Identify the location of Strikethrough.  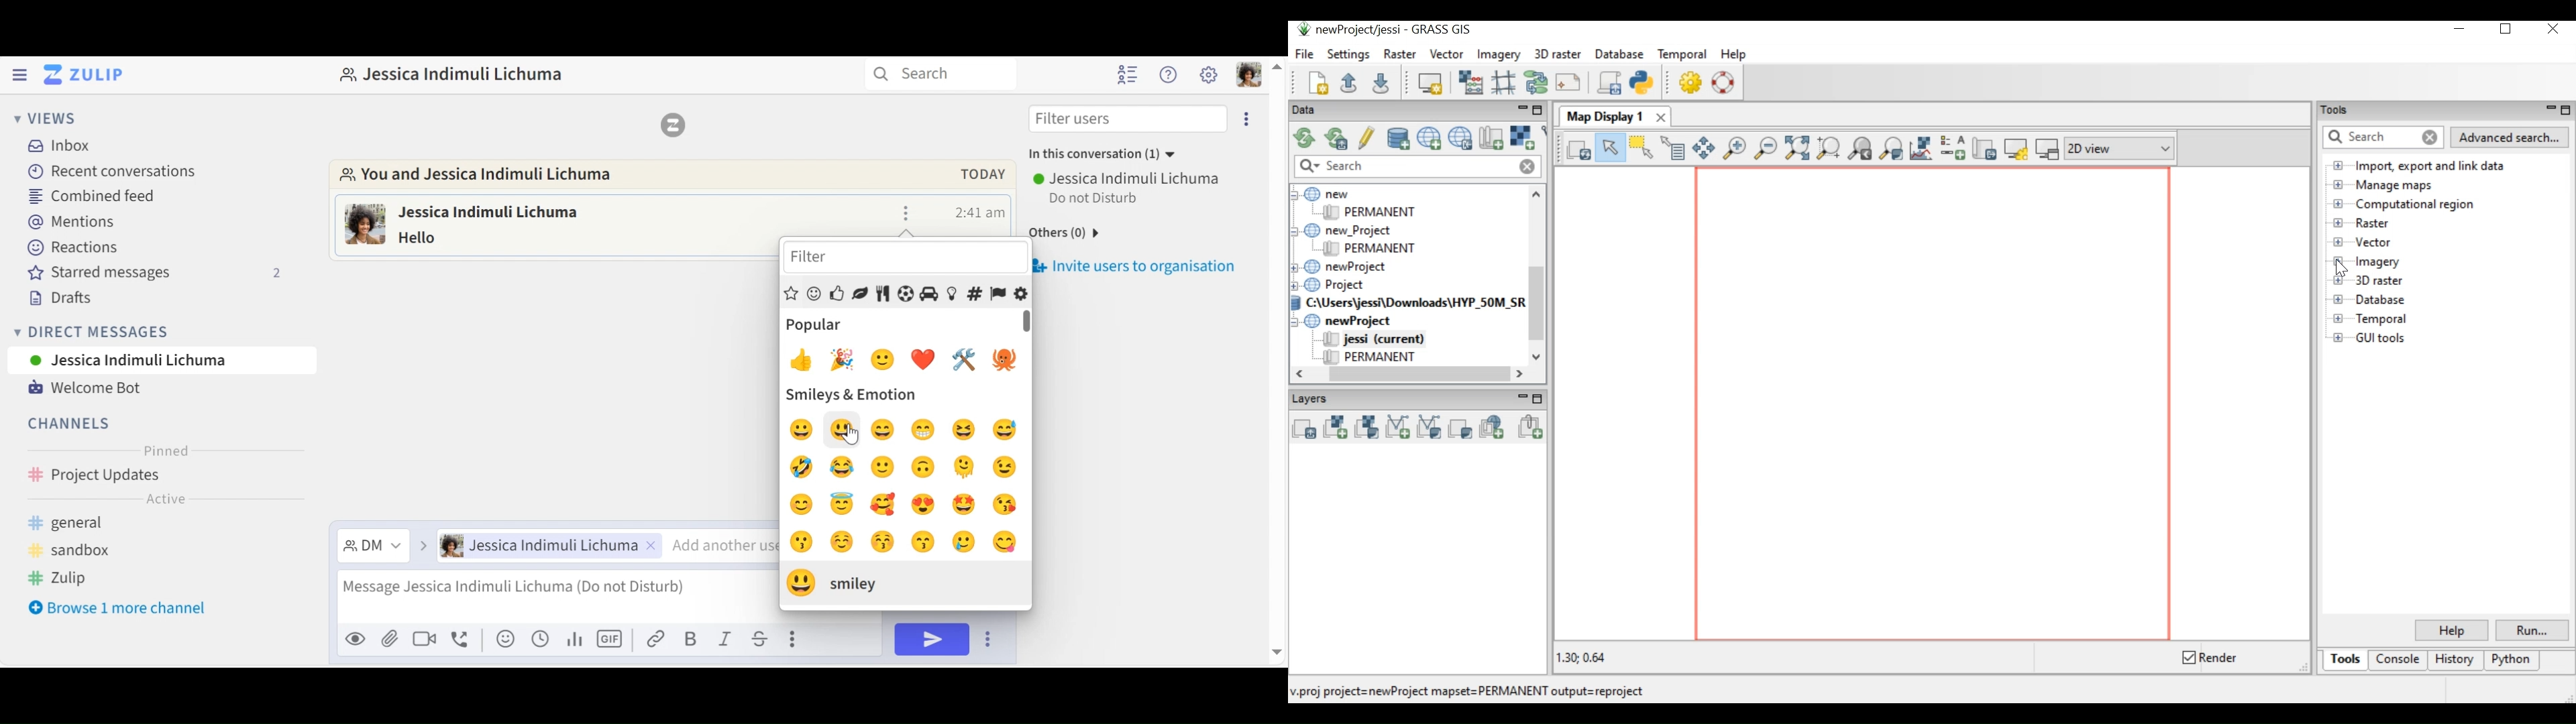
(762, 638).